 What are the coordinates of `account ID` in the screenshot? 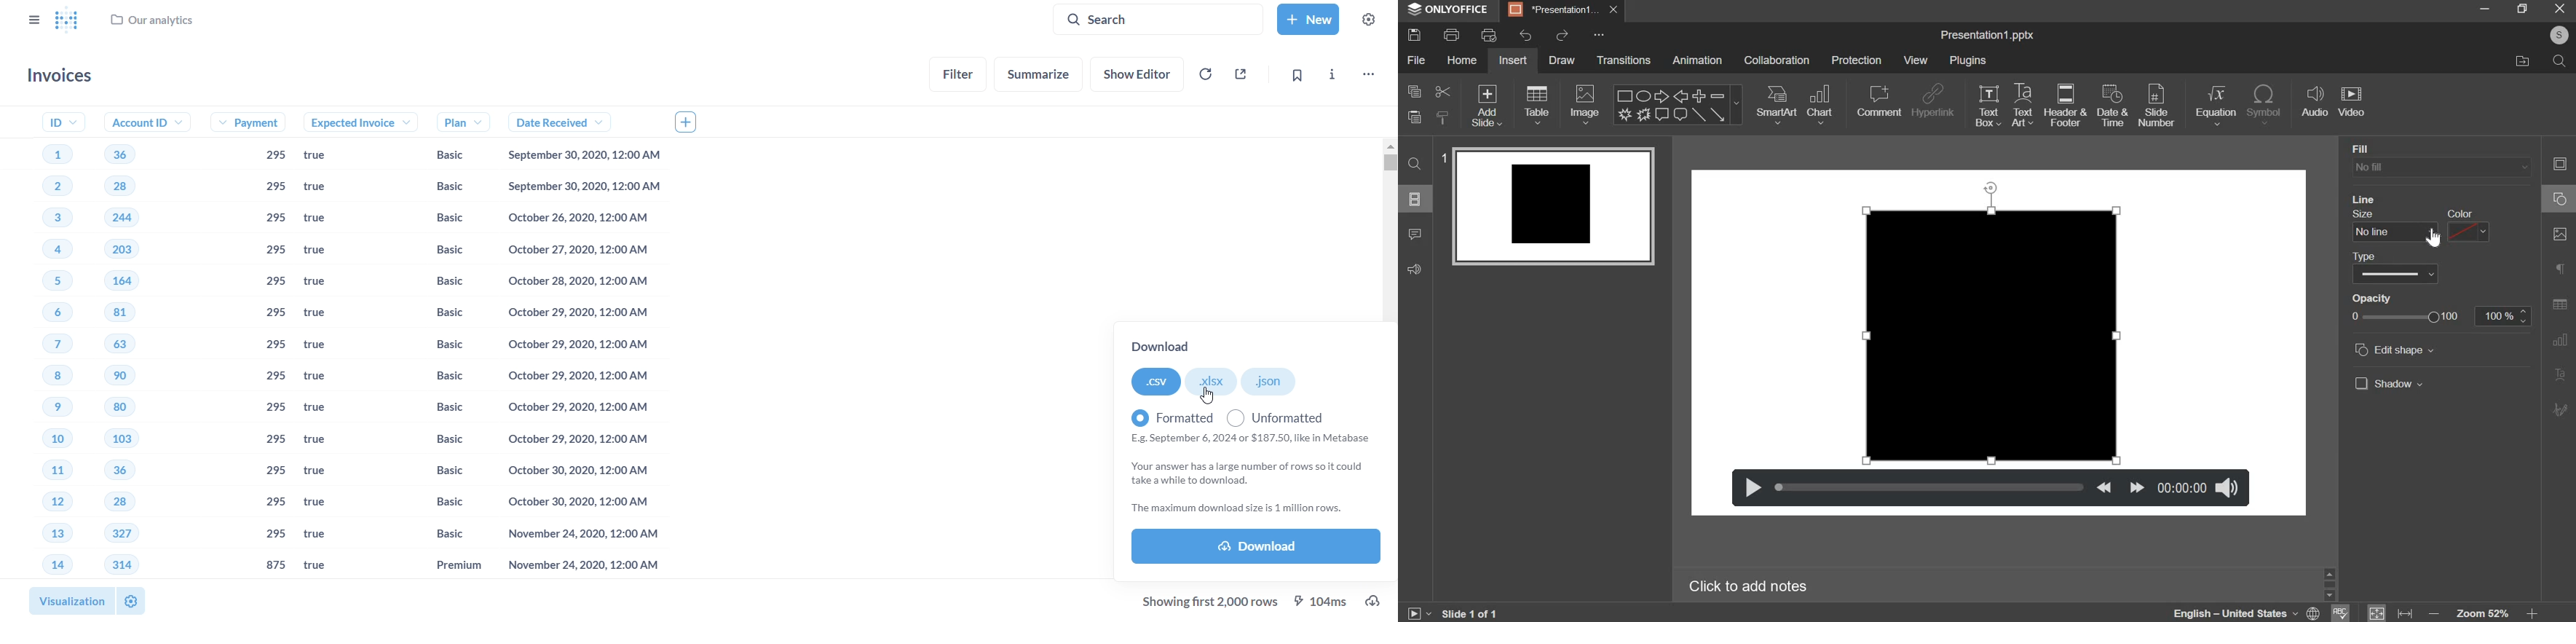 It's located at (142, 122).